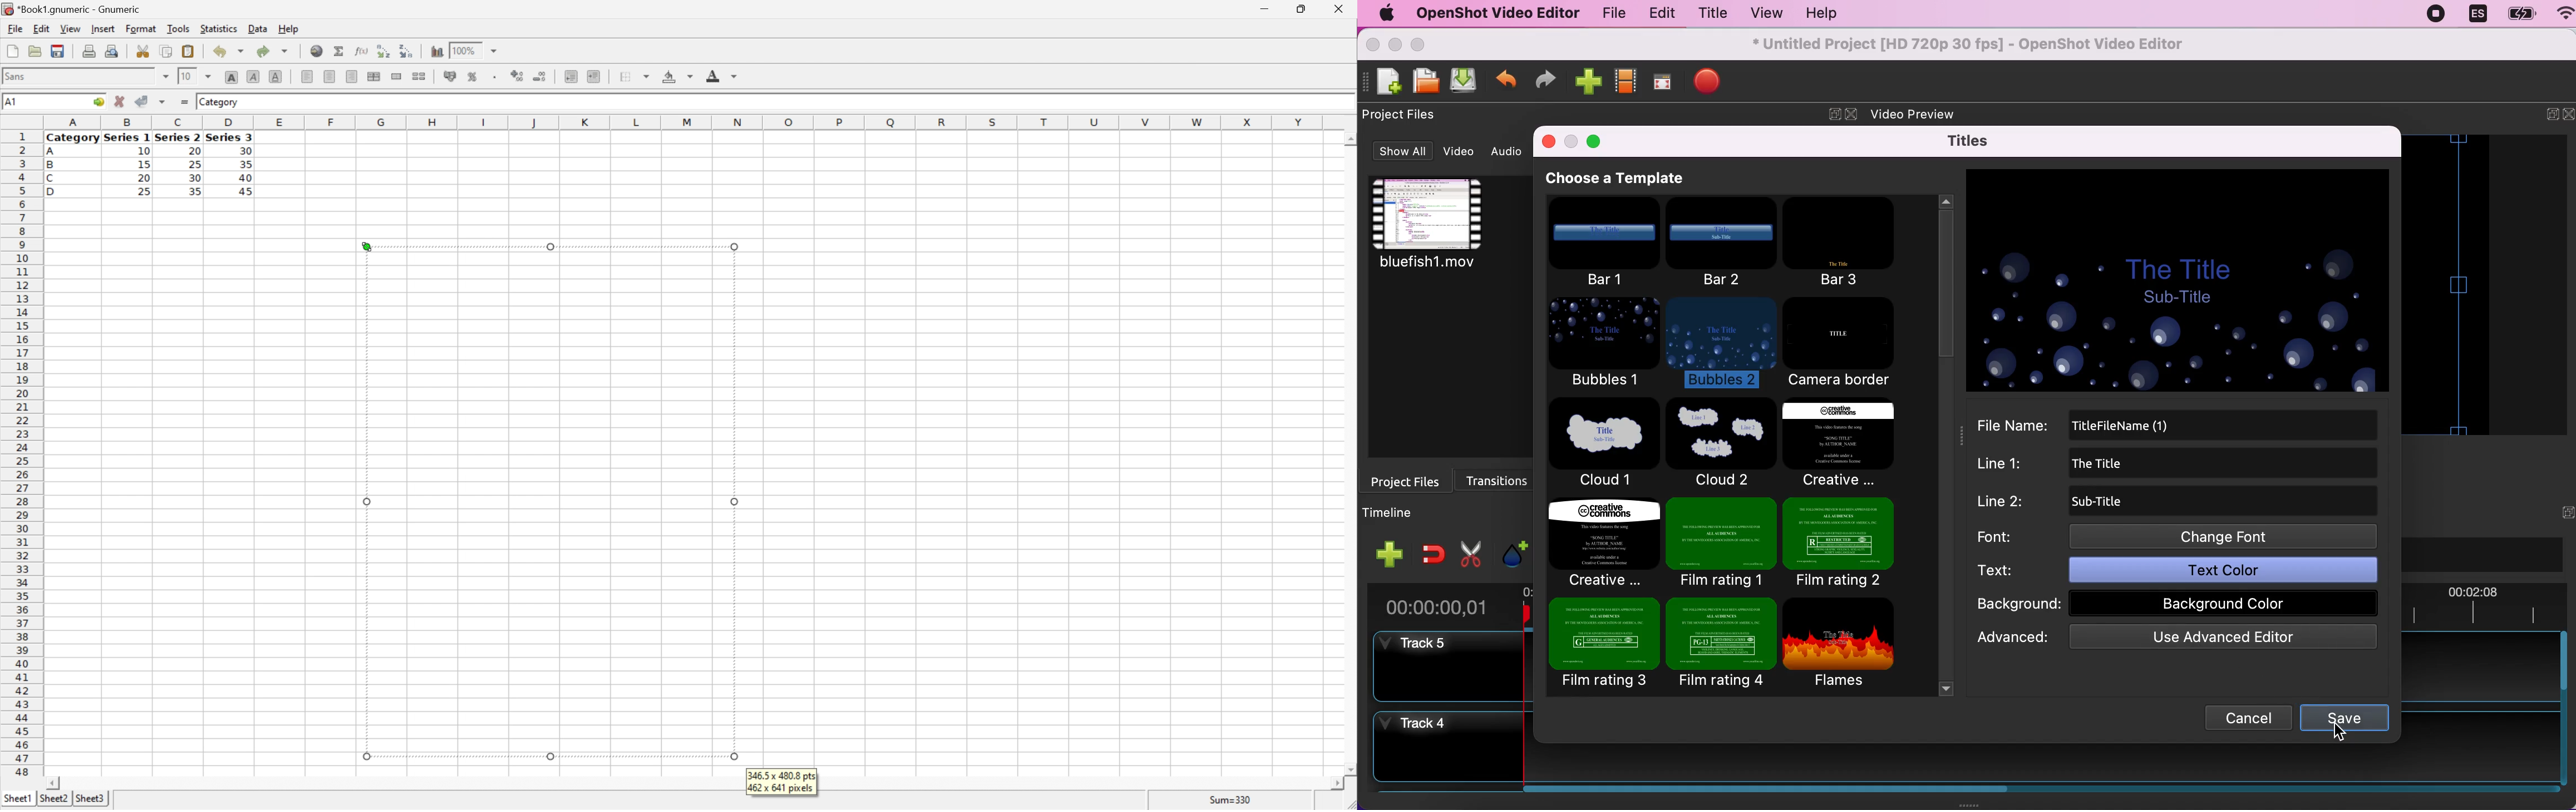 The image size is (2576, 812). Describe the element at coordinates (91, 798) in the screenshot. I see `Sheet3` at that location.